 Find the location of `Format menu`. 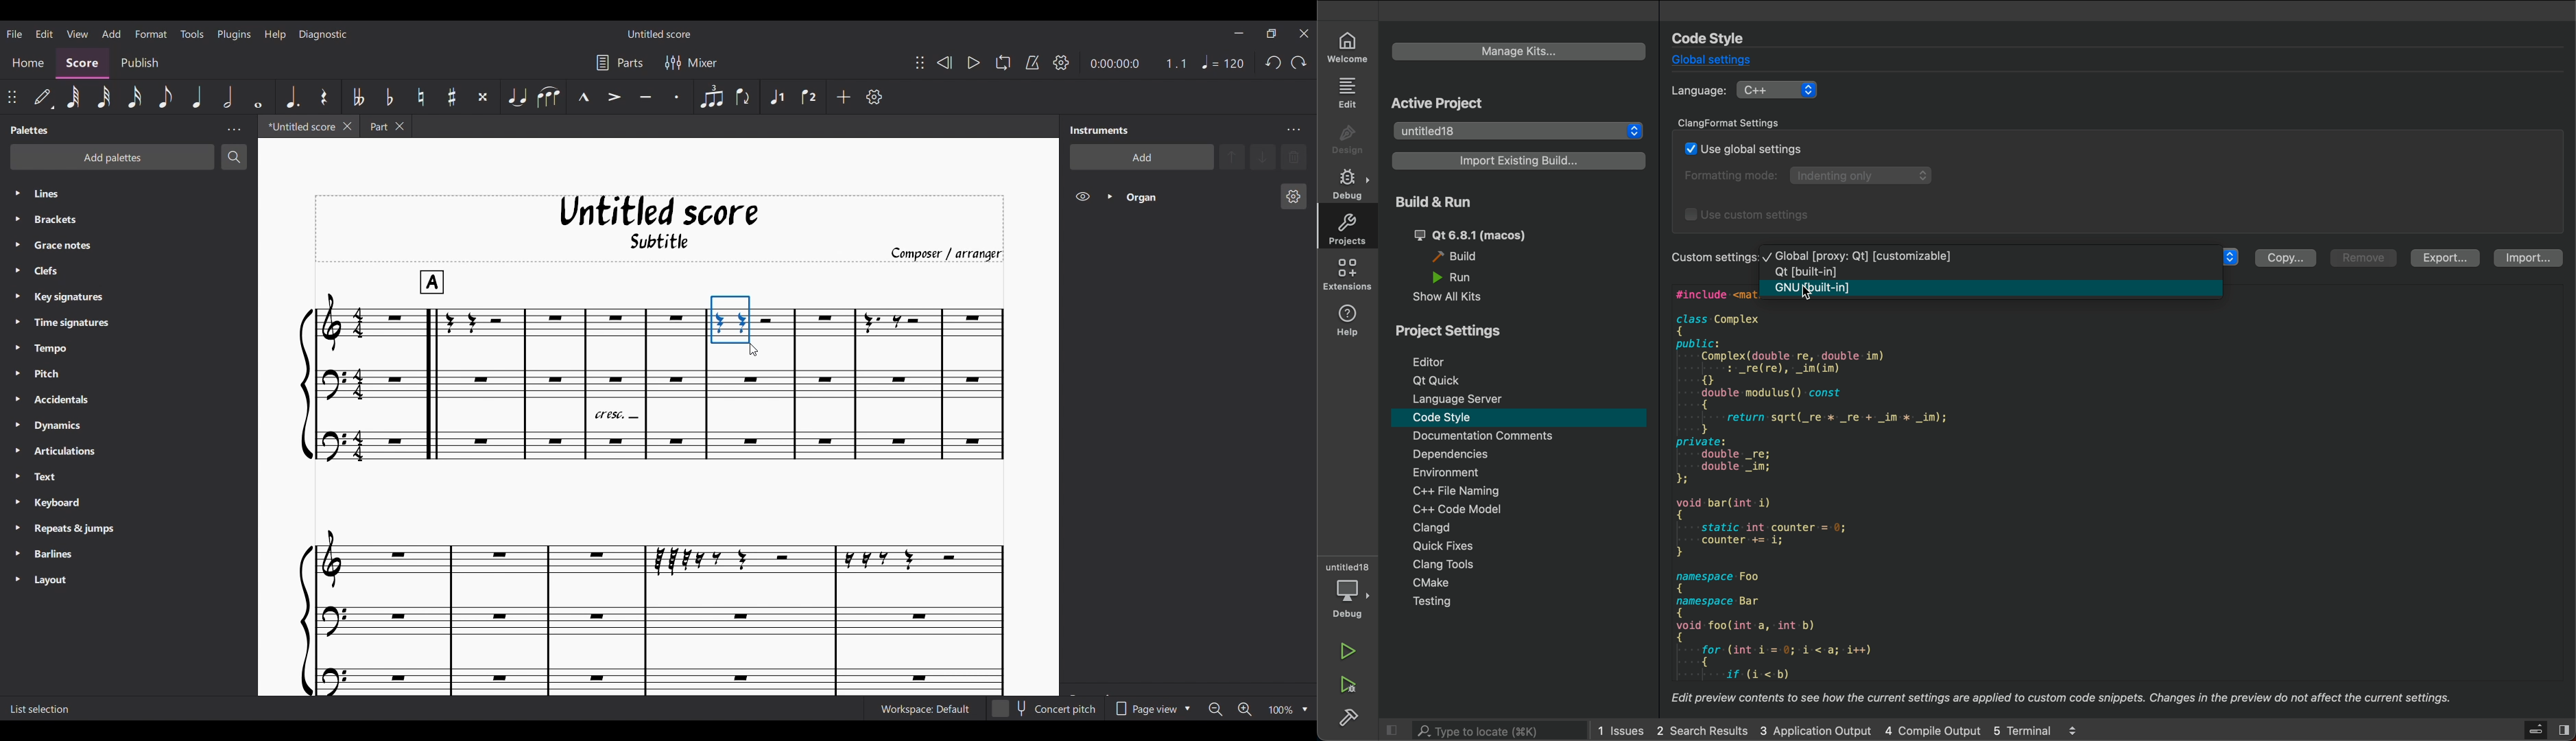

Format menu is located at coordinates (150, 32).